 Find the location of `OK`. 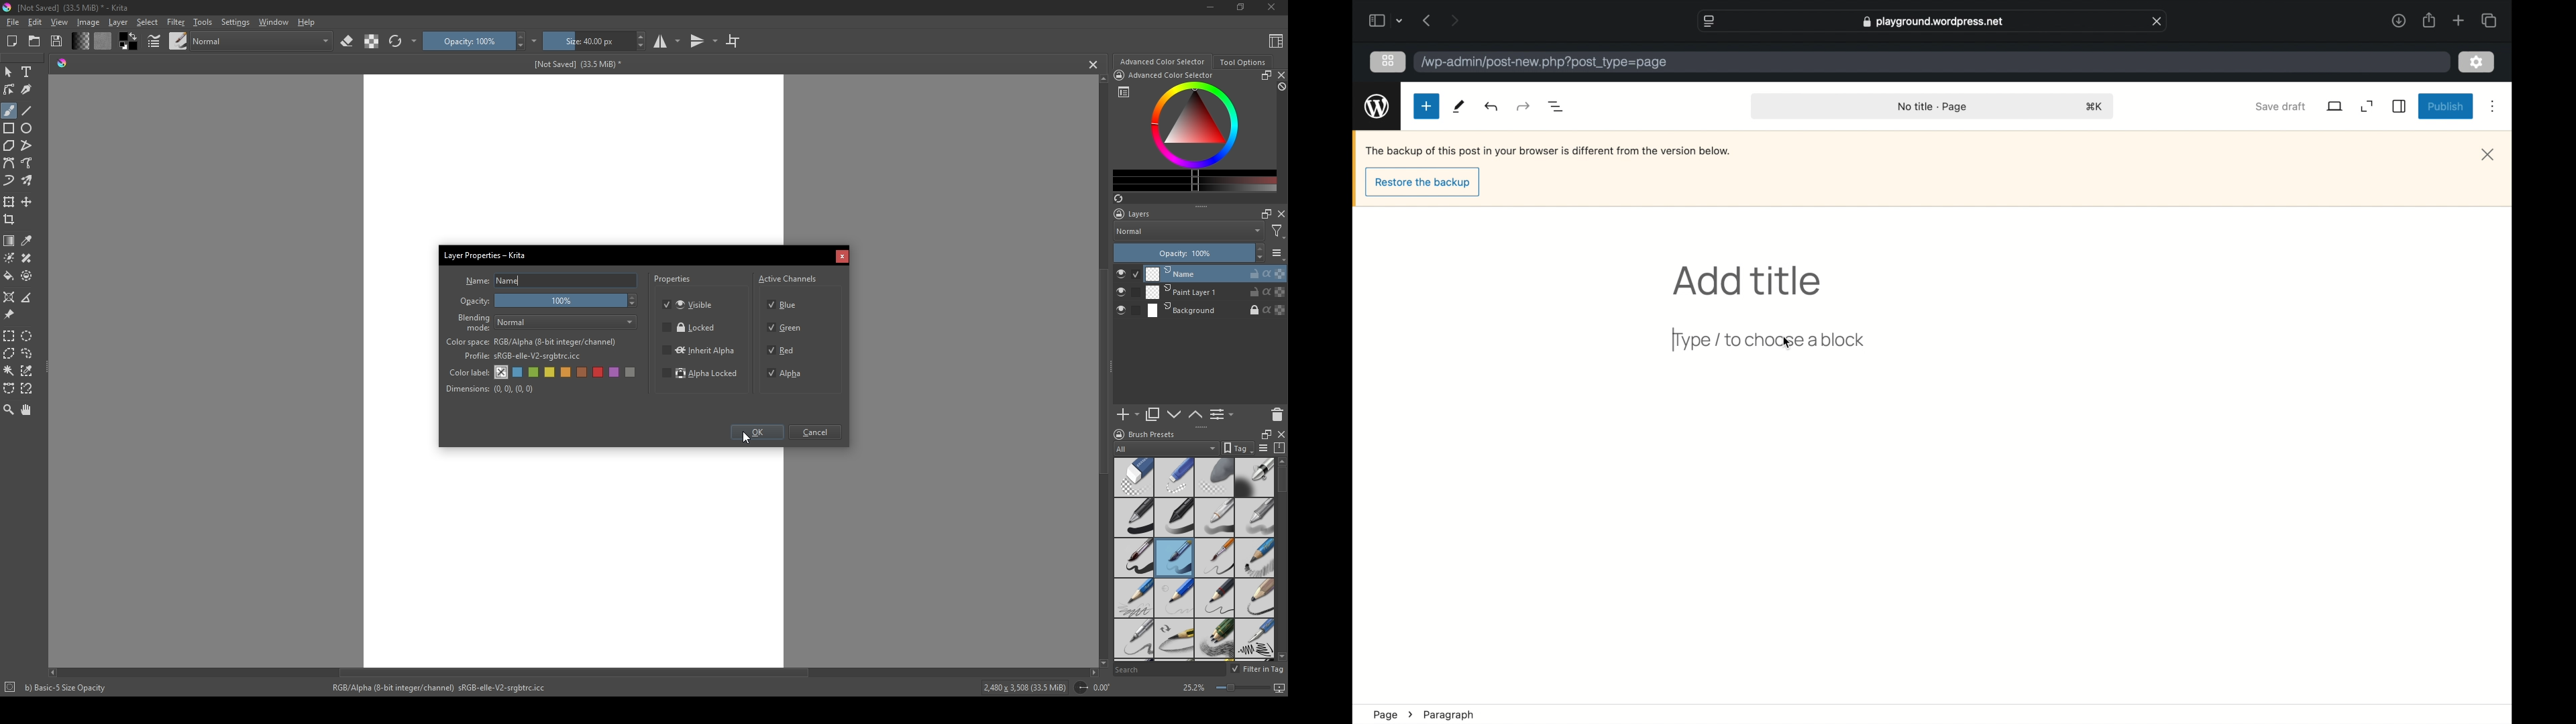

OK is located at coordinates (757, 434).